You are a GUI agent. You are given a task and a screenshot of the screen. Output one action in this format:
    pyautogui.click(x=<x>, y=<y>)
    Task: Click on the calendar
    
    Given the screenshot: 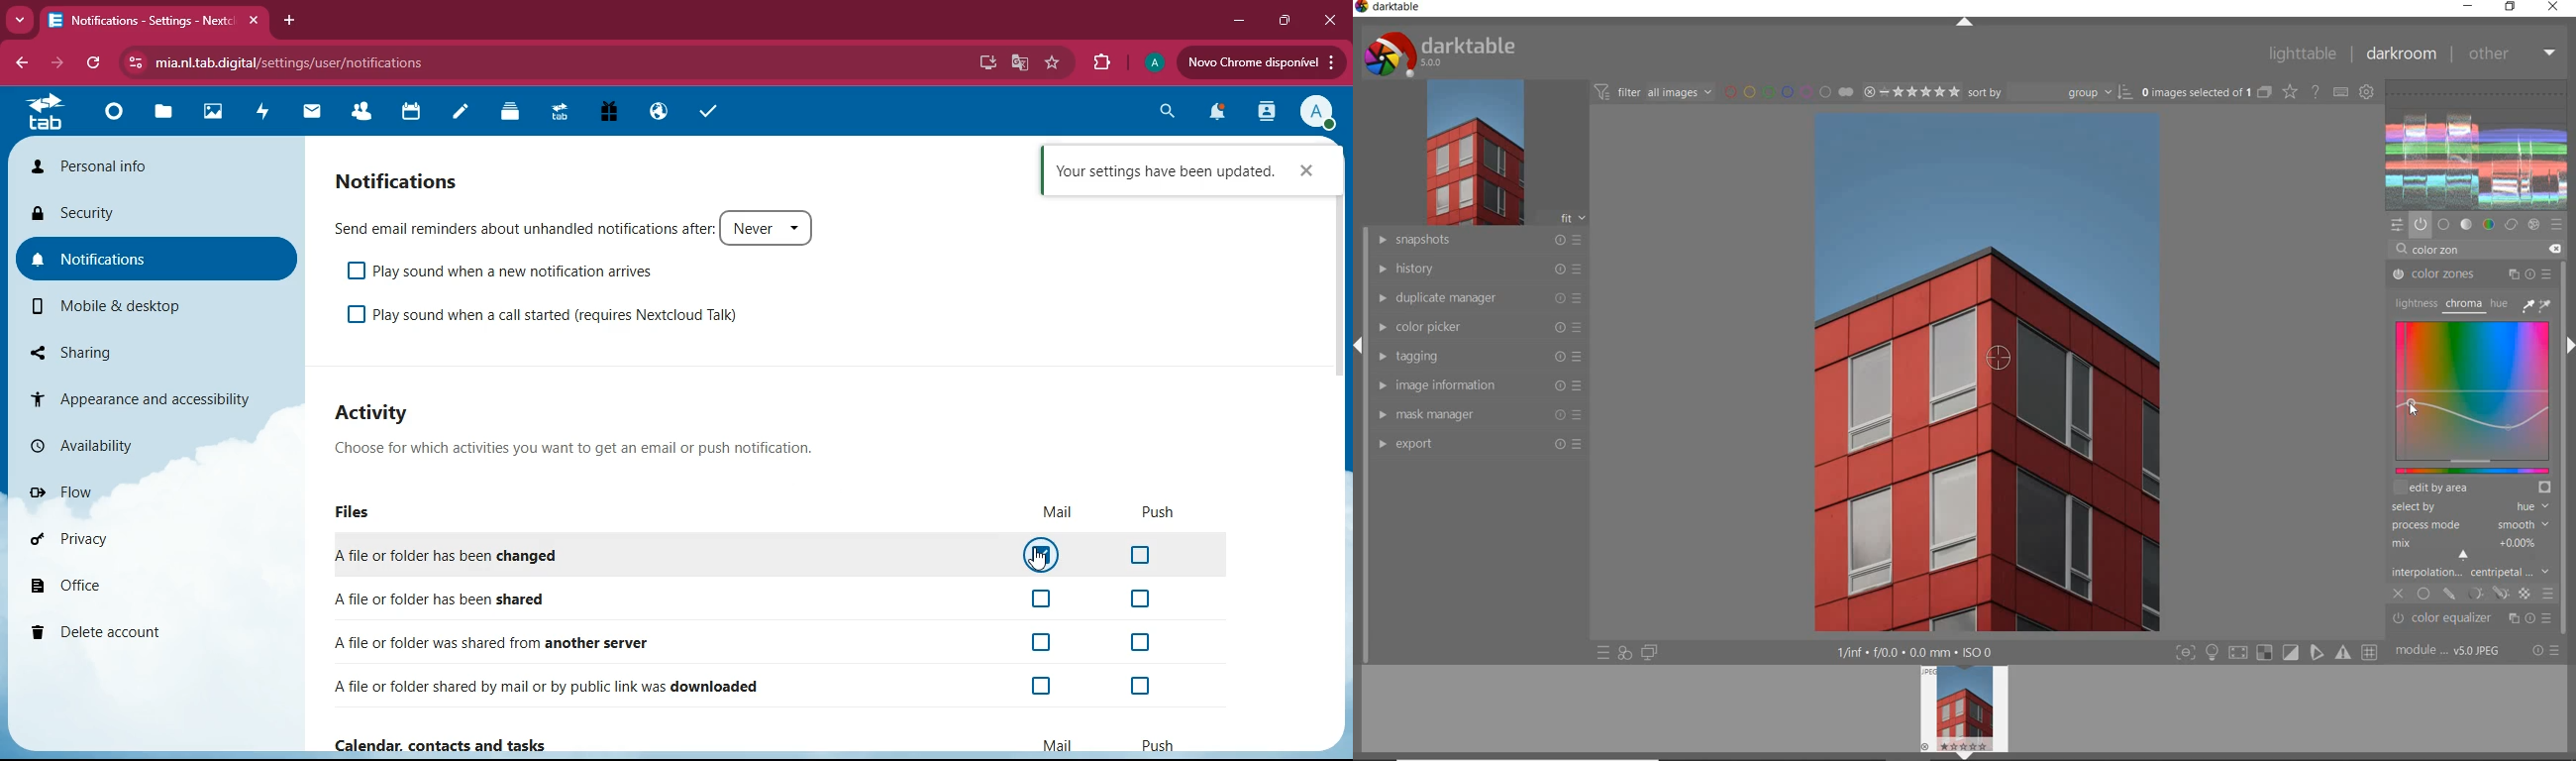 What is the action you would take?
    pyautogui.click(x=411, y=114)
    